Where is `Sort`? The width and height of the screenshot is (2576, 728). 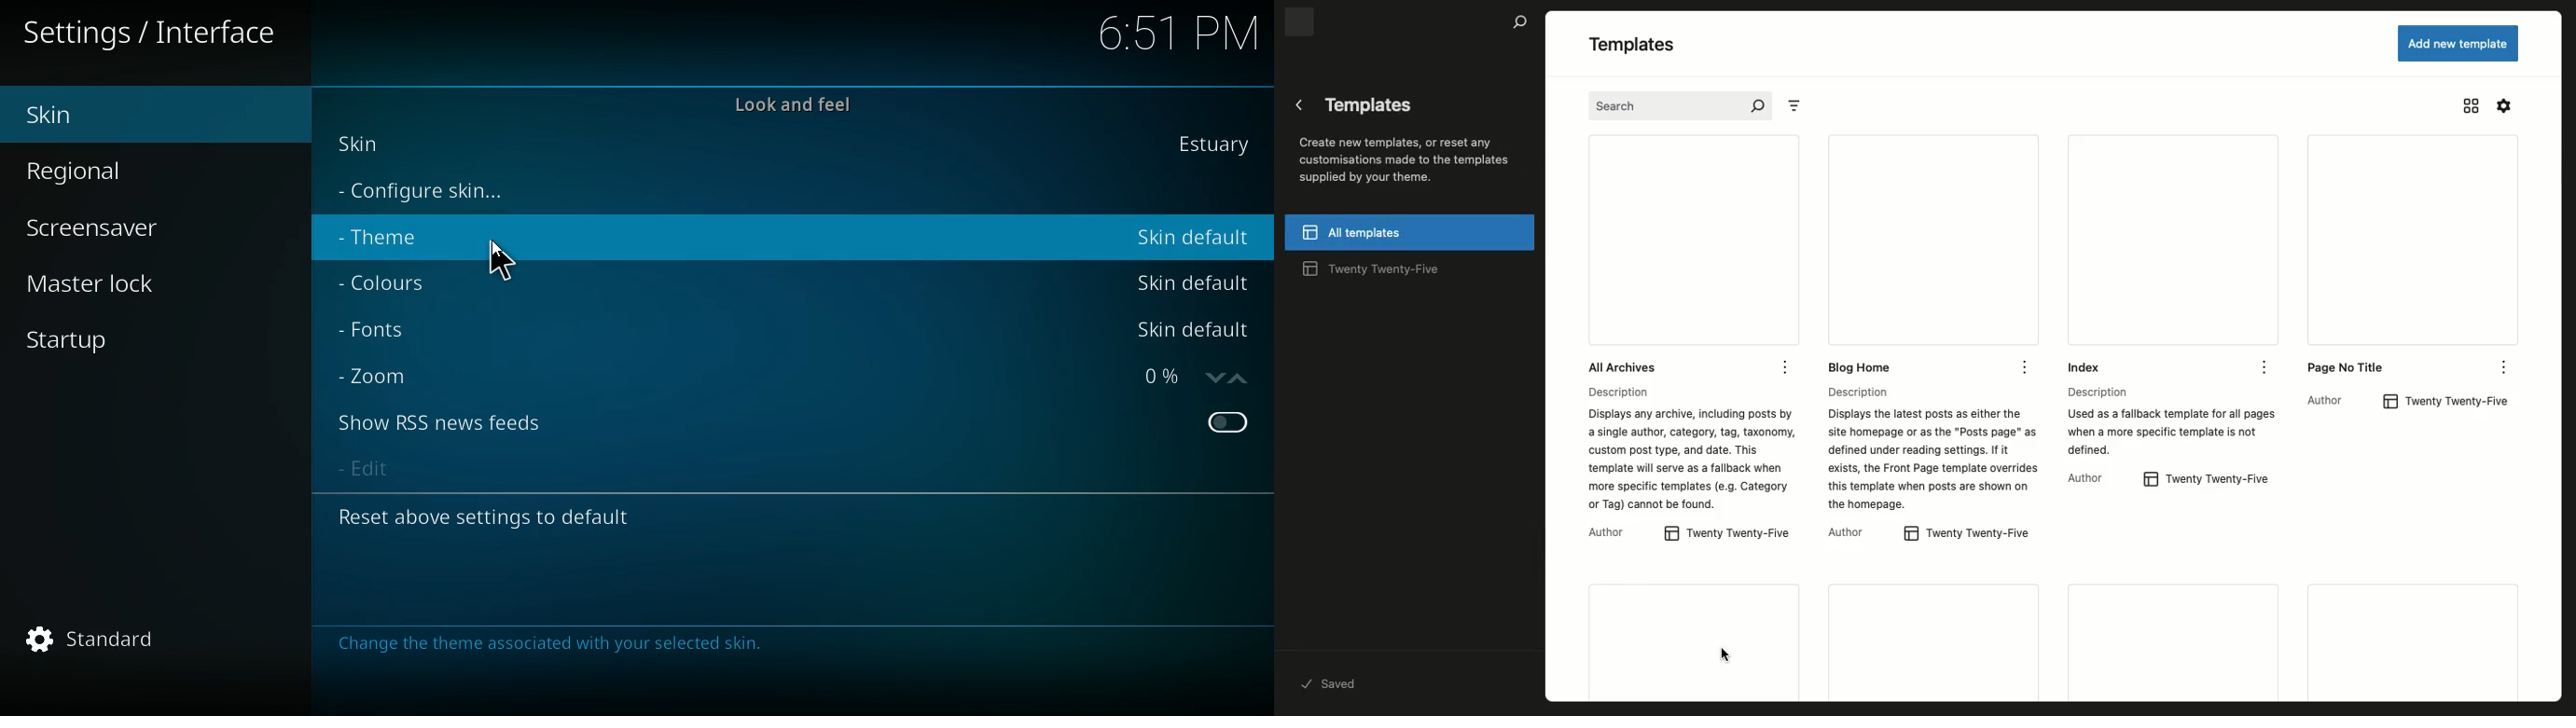 Sort is located at coordinates (1797, 104).